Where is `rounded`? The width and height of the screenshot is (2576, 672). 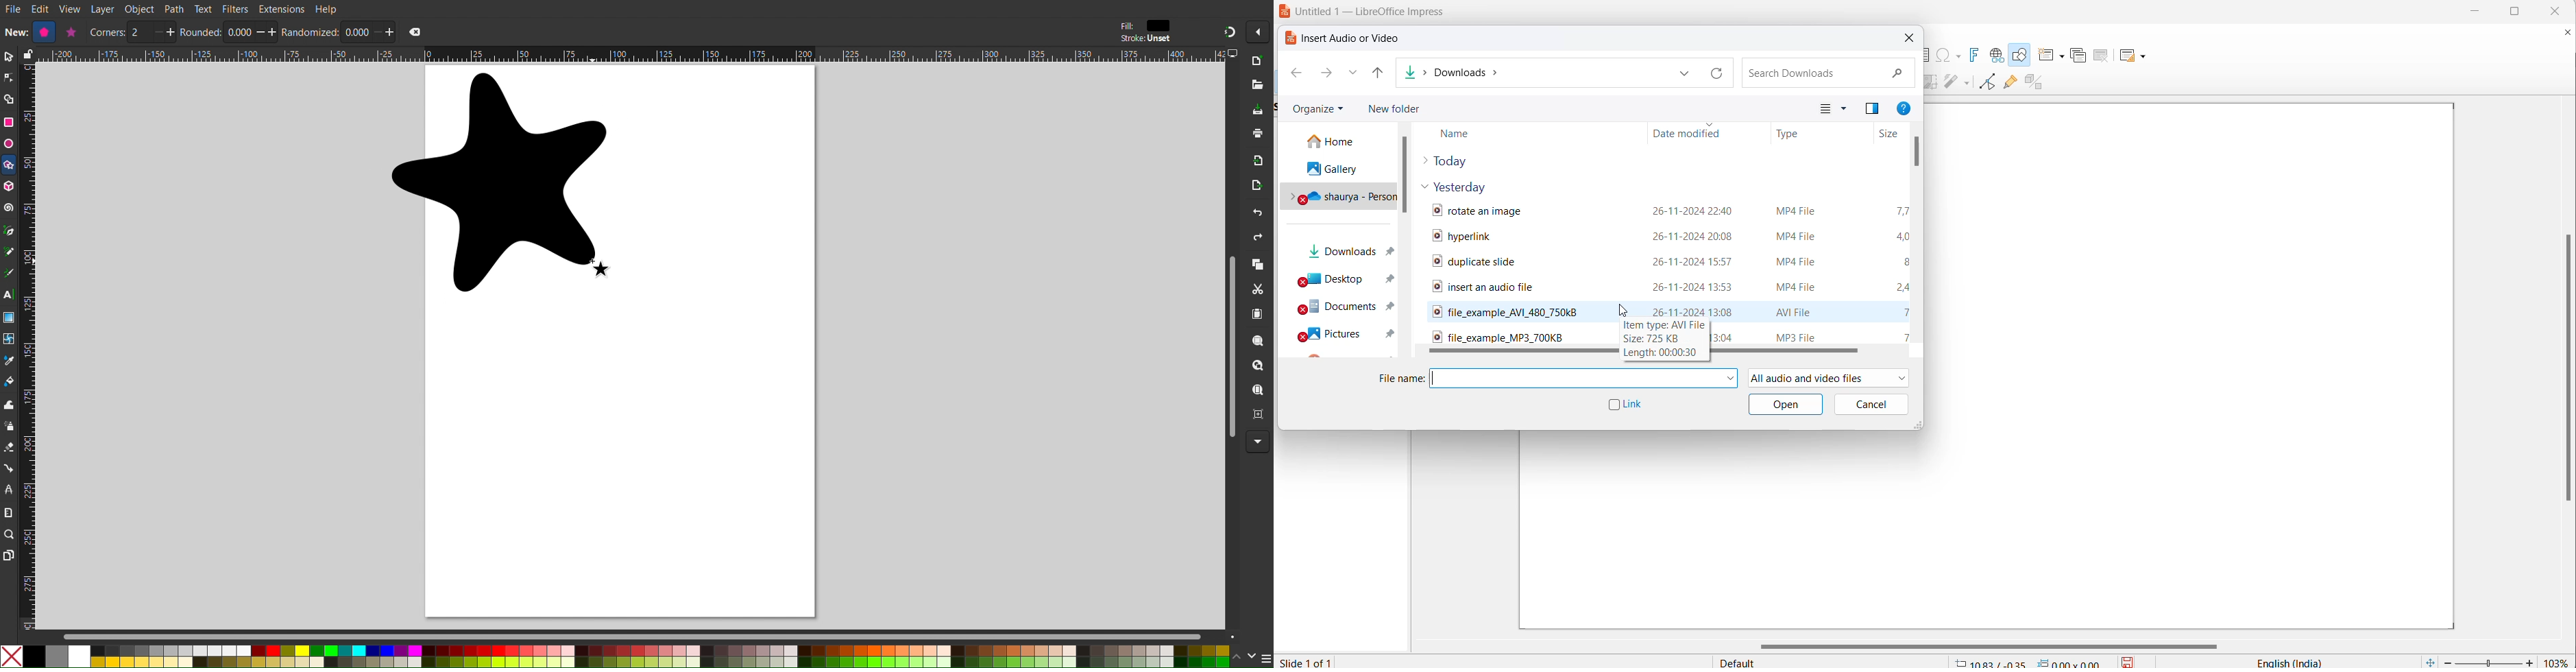 rounded is located at coordinates (201, 32).